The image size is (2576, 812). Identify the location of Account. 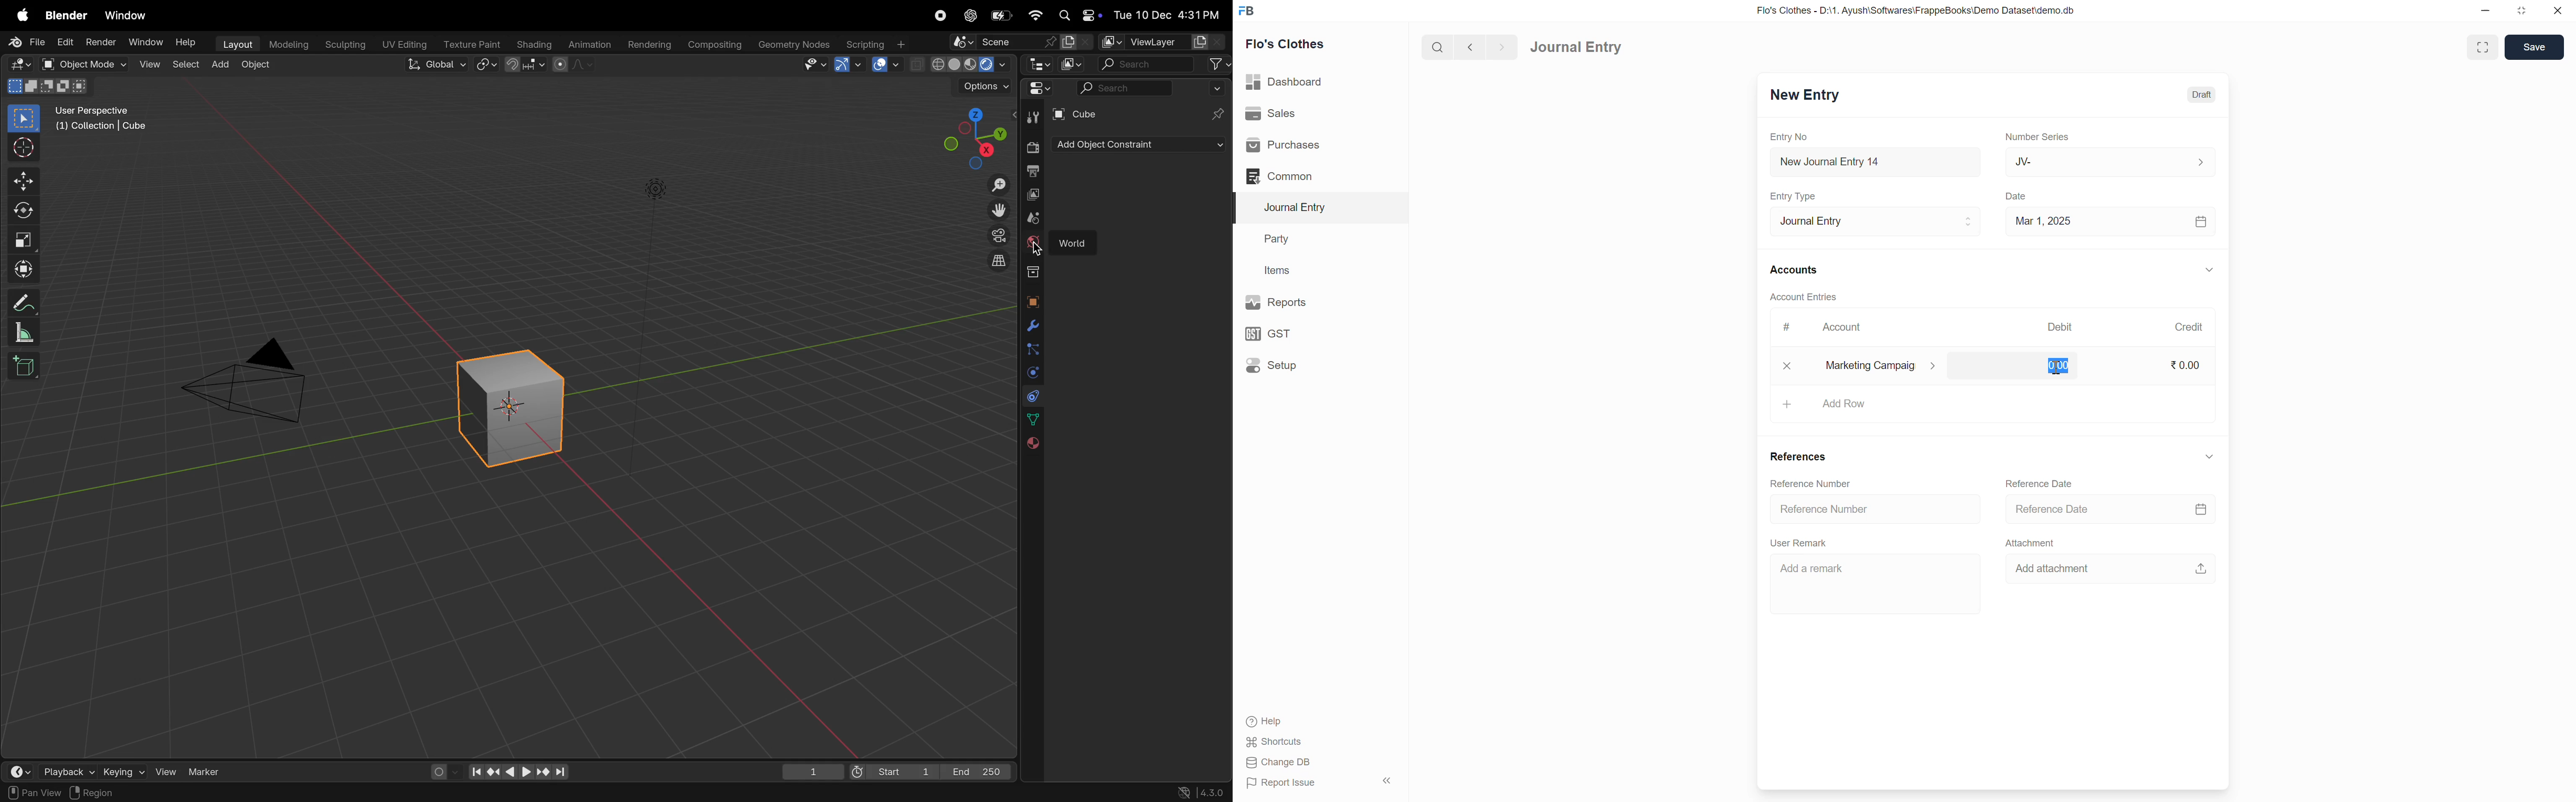
(1843, 327).